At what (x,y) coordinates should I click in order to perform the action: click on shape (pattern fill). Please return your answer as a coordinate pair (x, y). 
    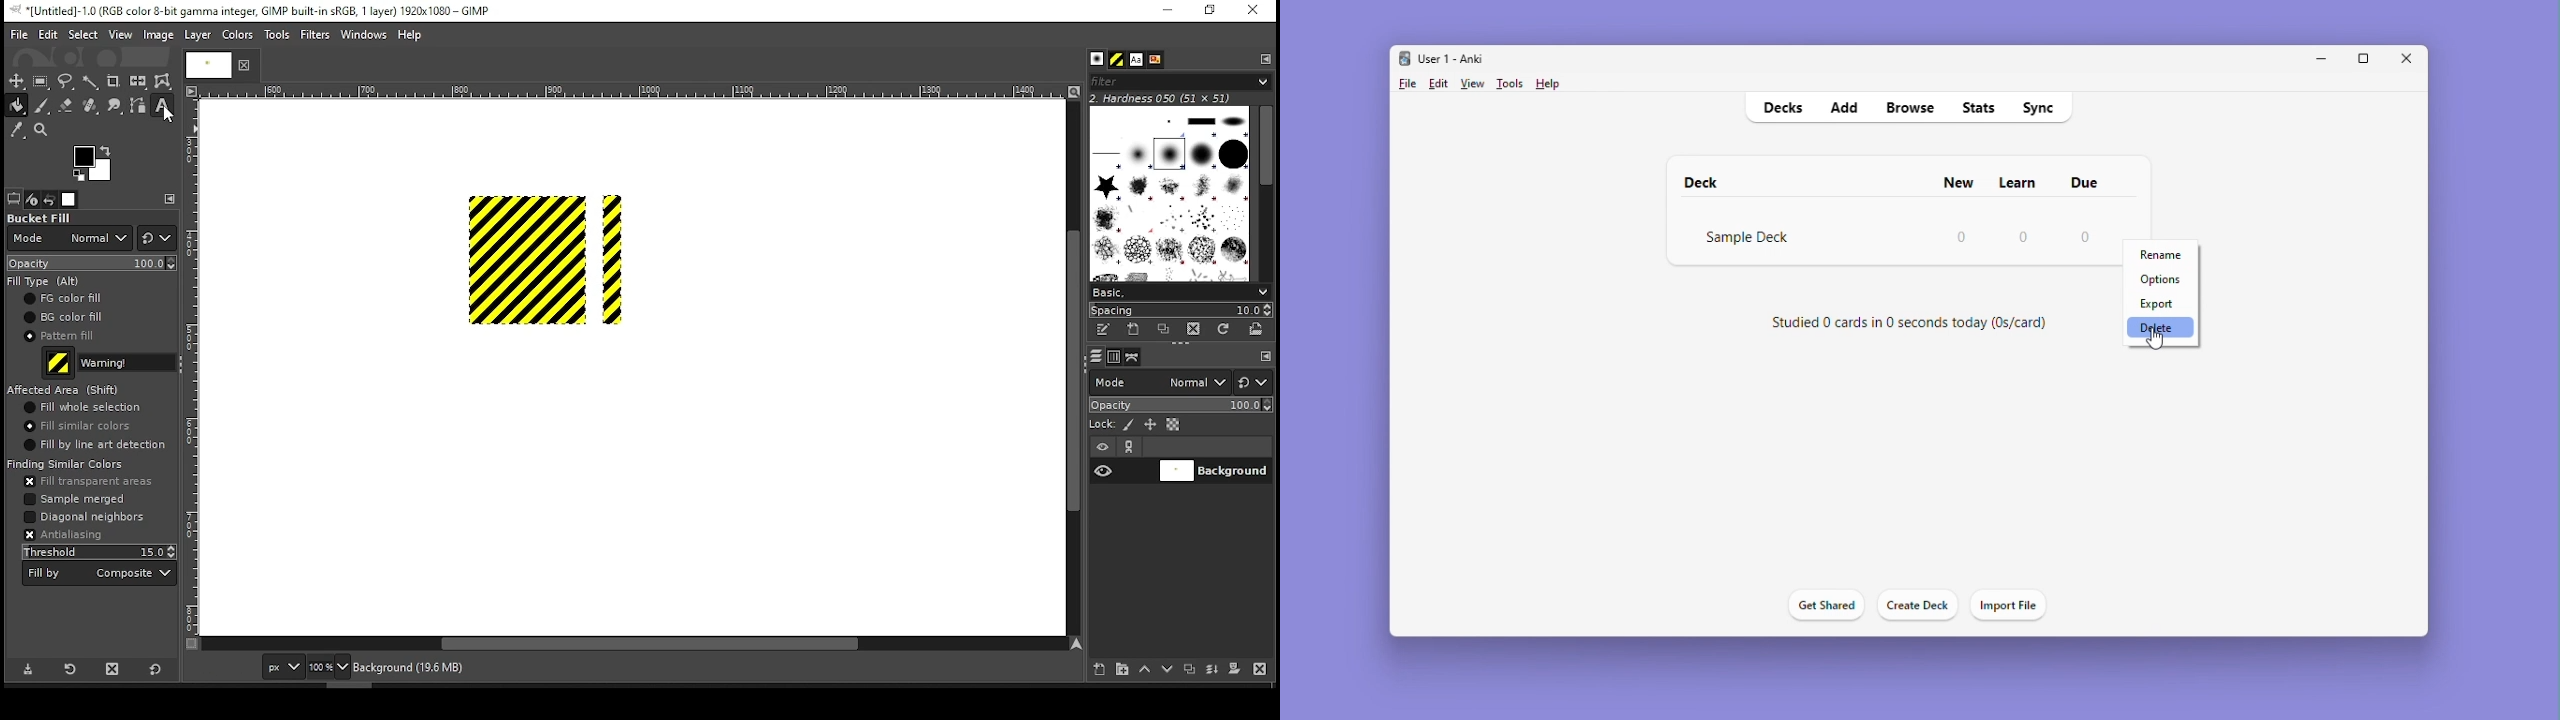
    Looking at the image, I should click on (610, 262).